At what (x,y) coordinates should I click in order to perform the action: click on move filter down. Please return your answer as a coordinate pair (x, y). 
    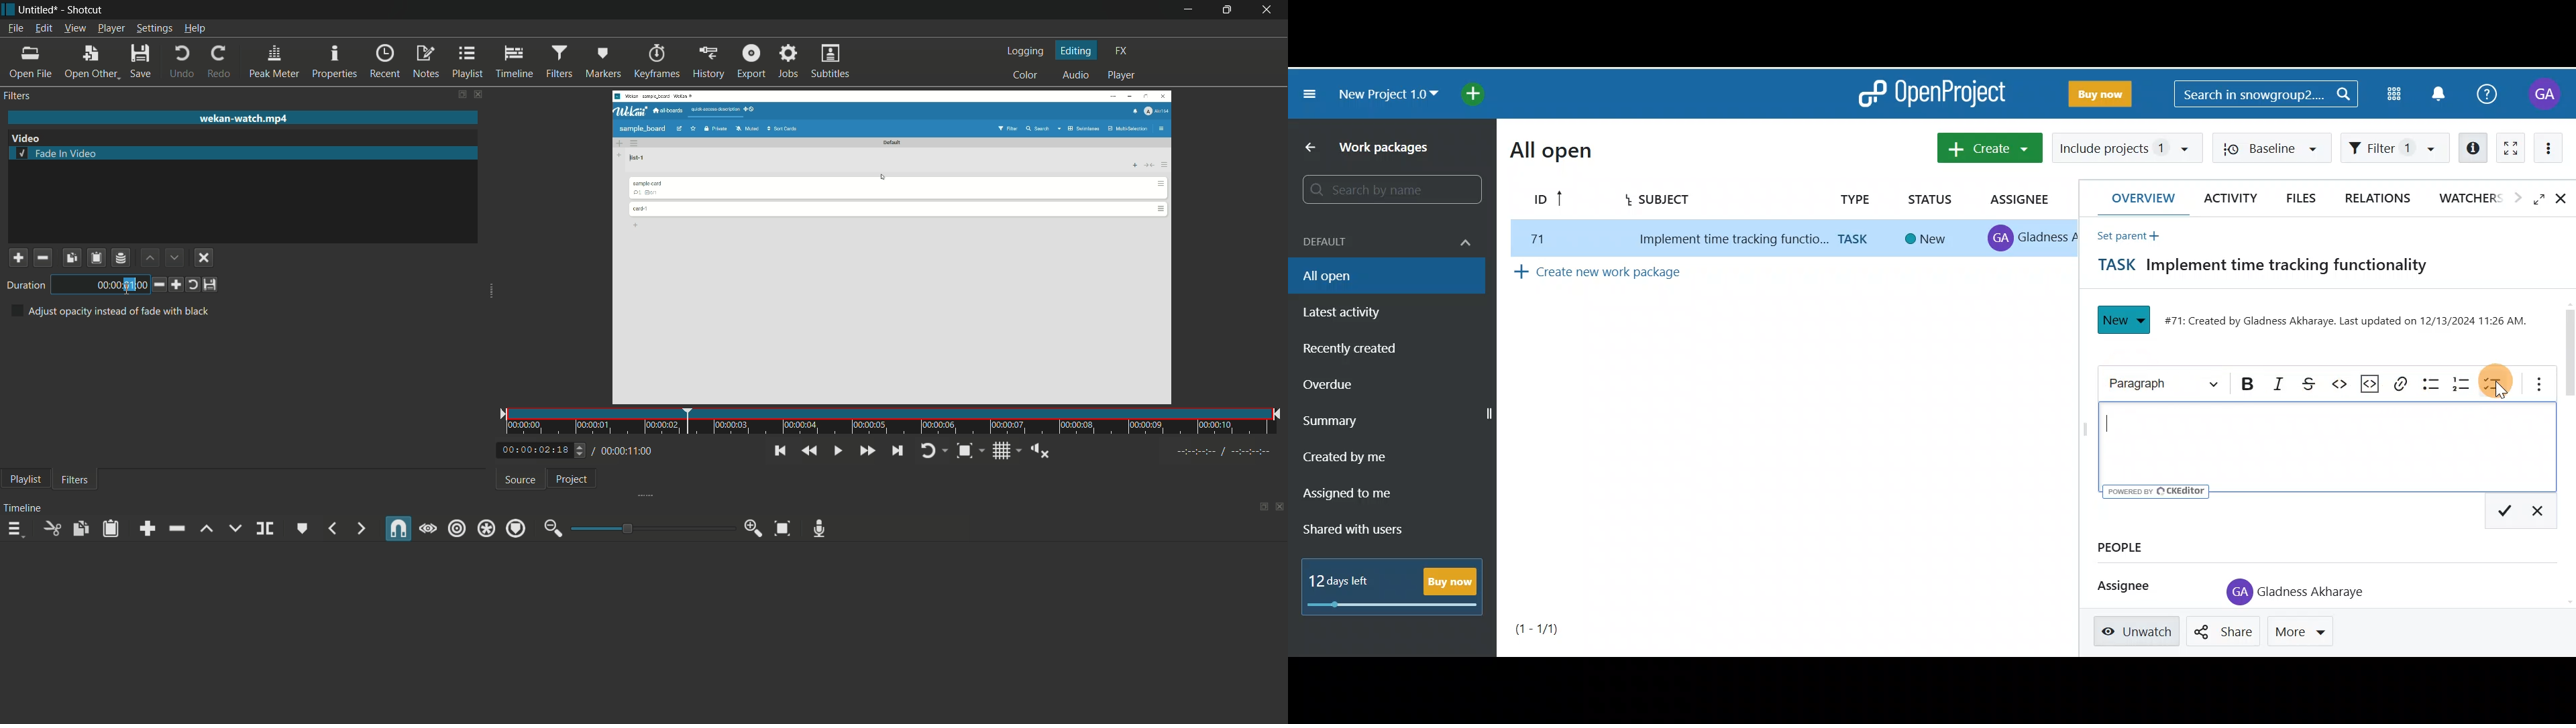
    Looking at the image, I should click on (174, 257).